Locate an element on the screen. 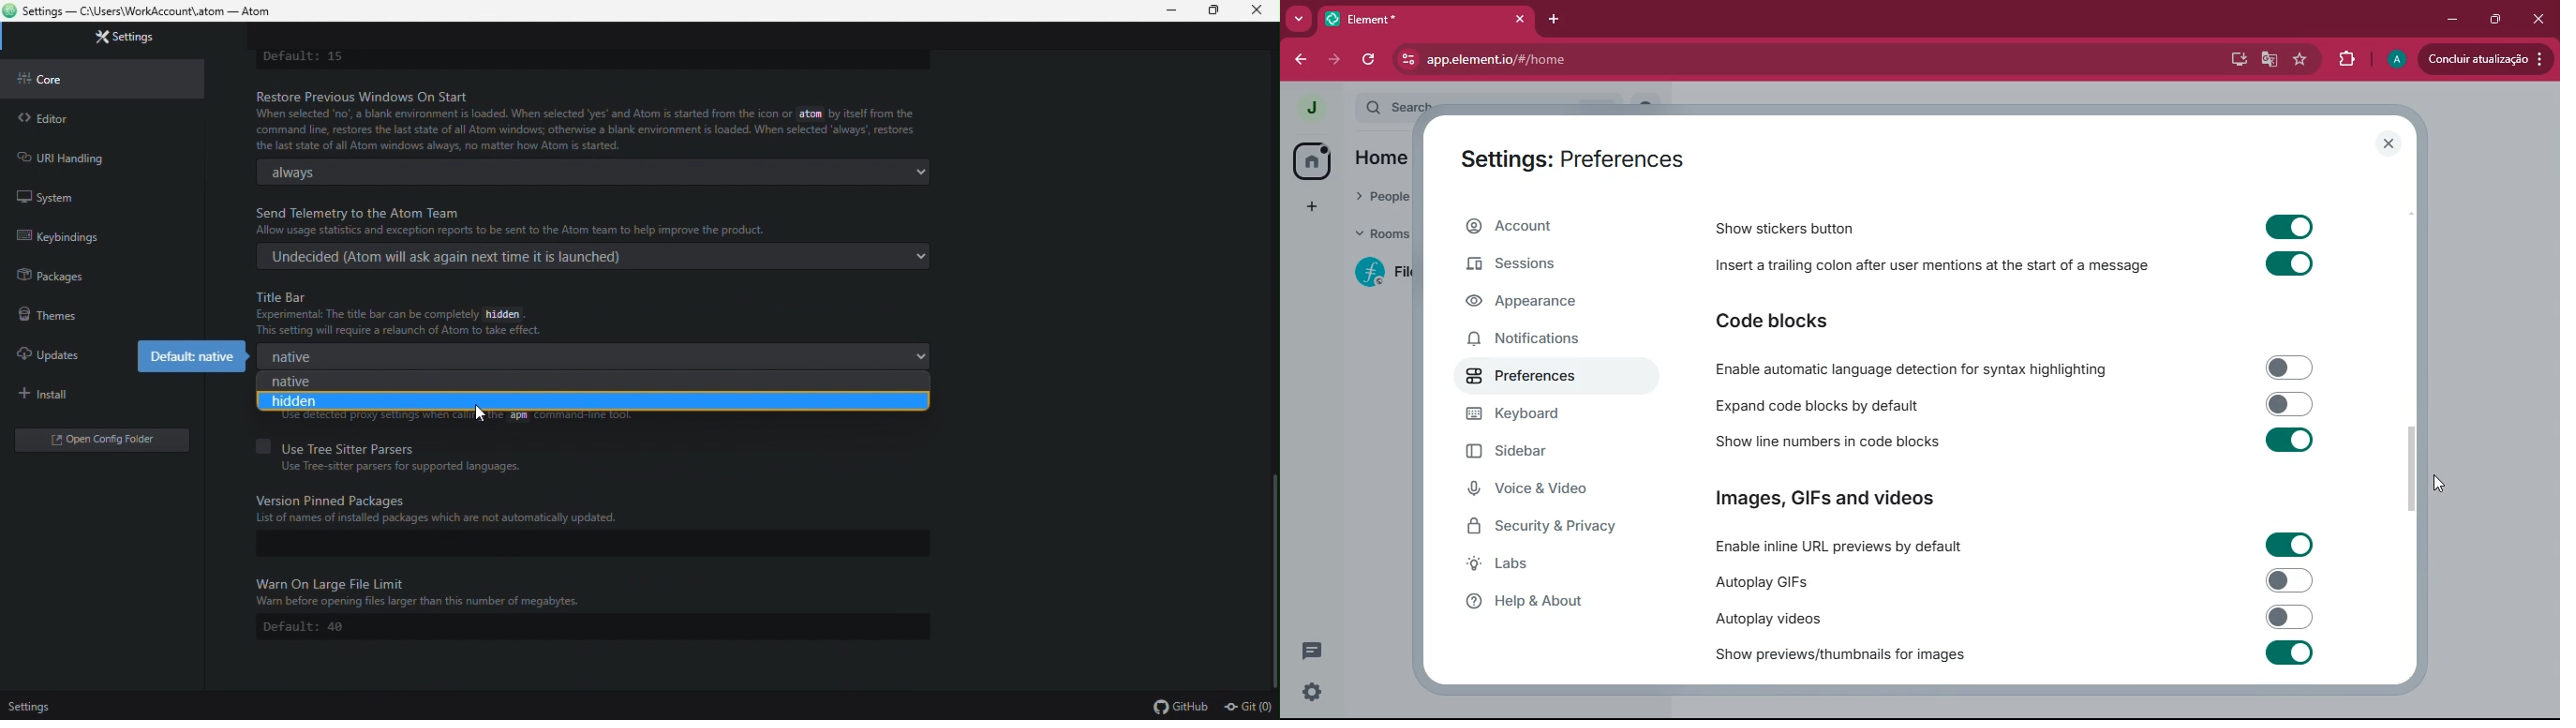 The height and width of the screenshot is (728, 2576). cursor is located at coordinates (2440, 485).